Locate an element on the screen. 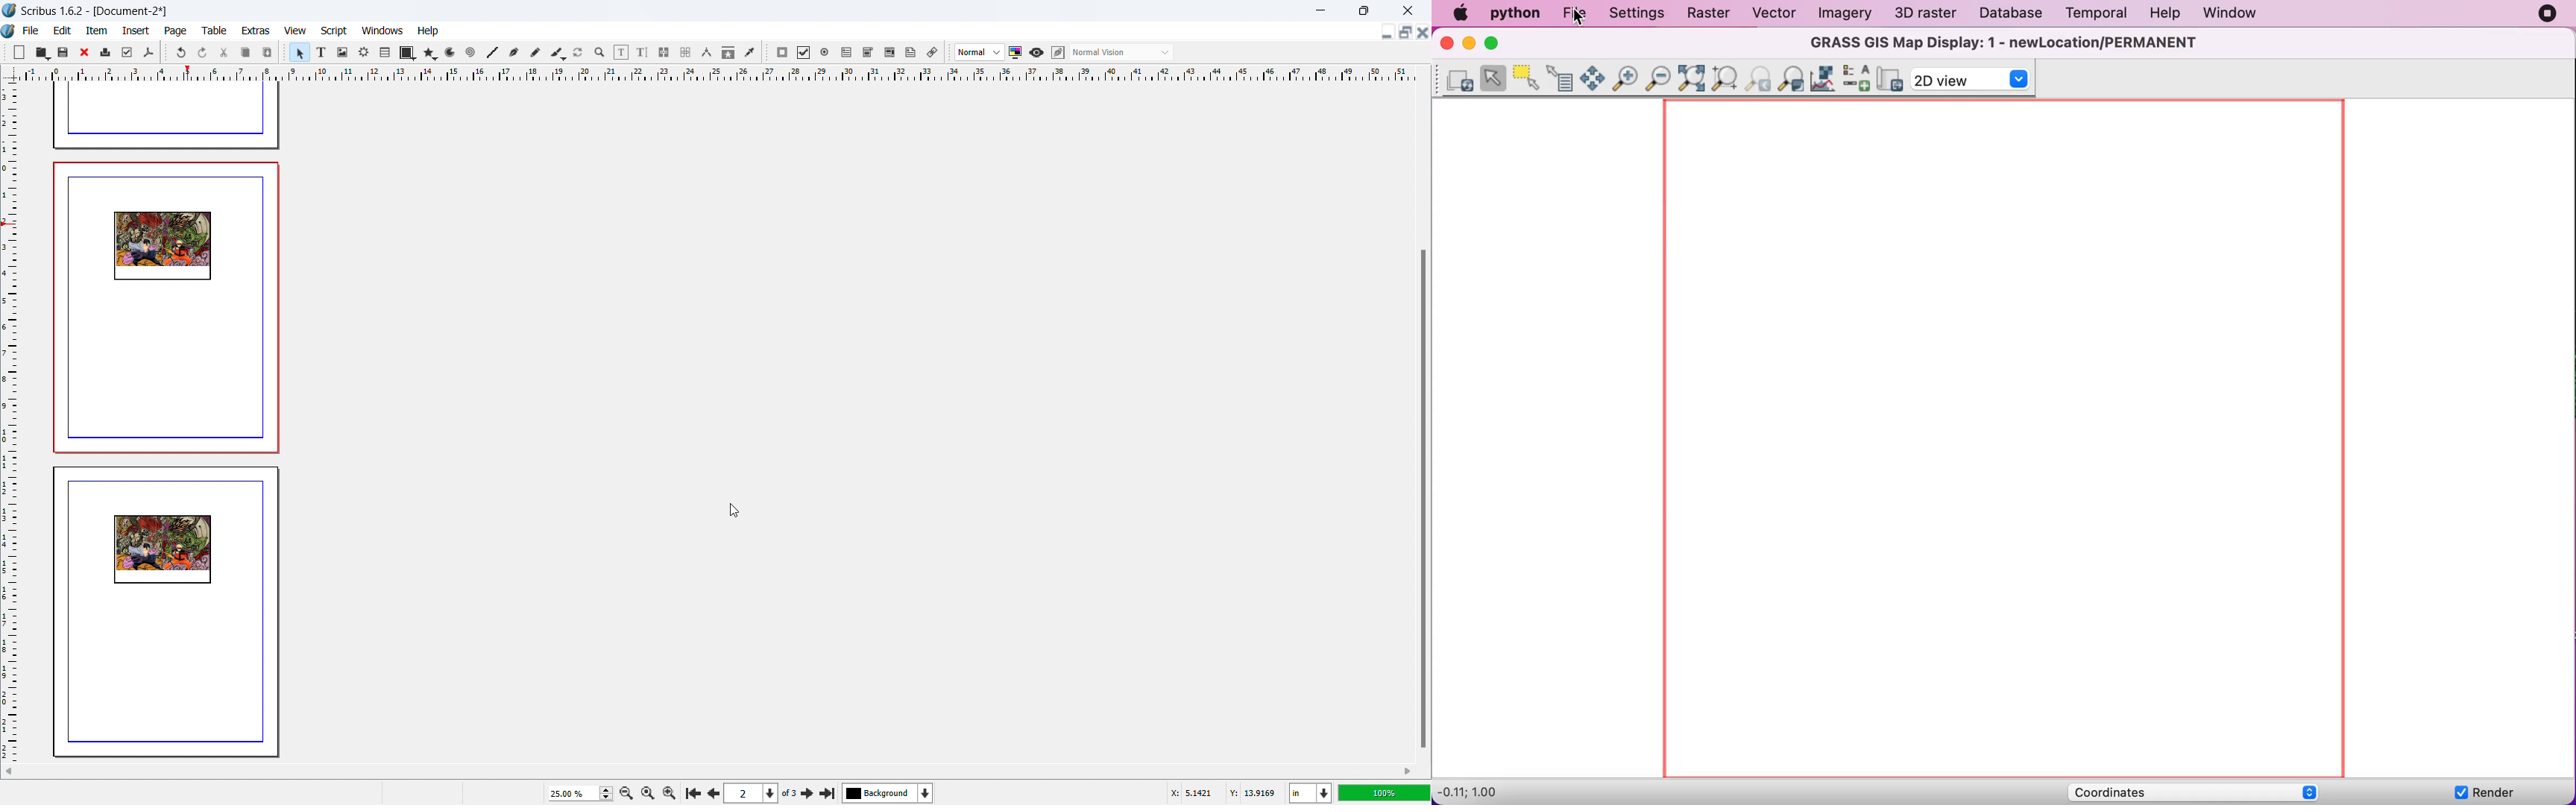 Image resolution: width=2576 pixels, height=812 pixels. toggle color management system is located at coordinates (1016, 52).